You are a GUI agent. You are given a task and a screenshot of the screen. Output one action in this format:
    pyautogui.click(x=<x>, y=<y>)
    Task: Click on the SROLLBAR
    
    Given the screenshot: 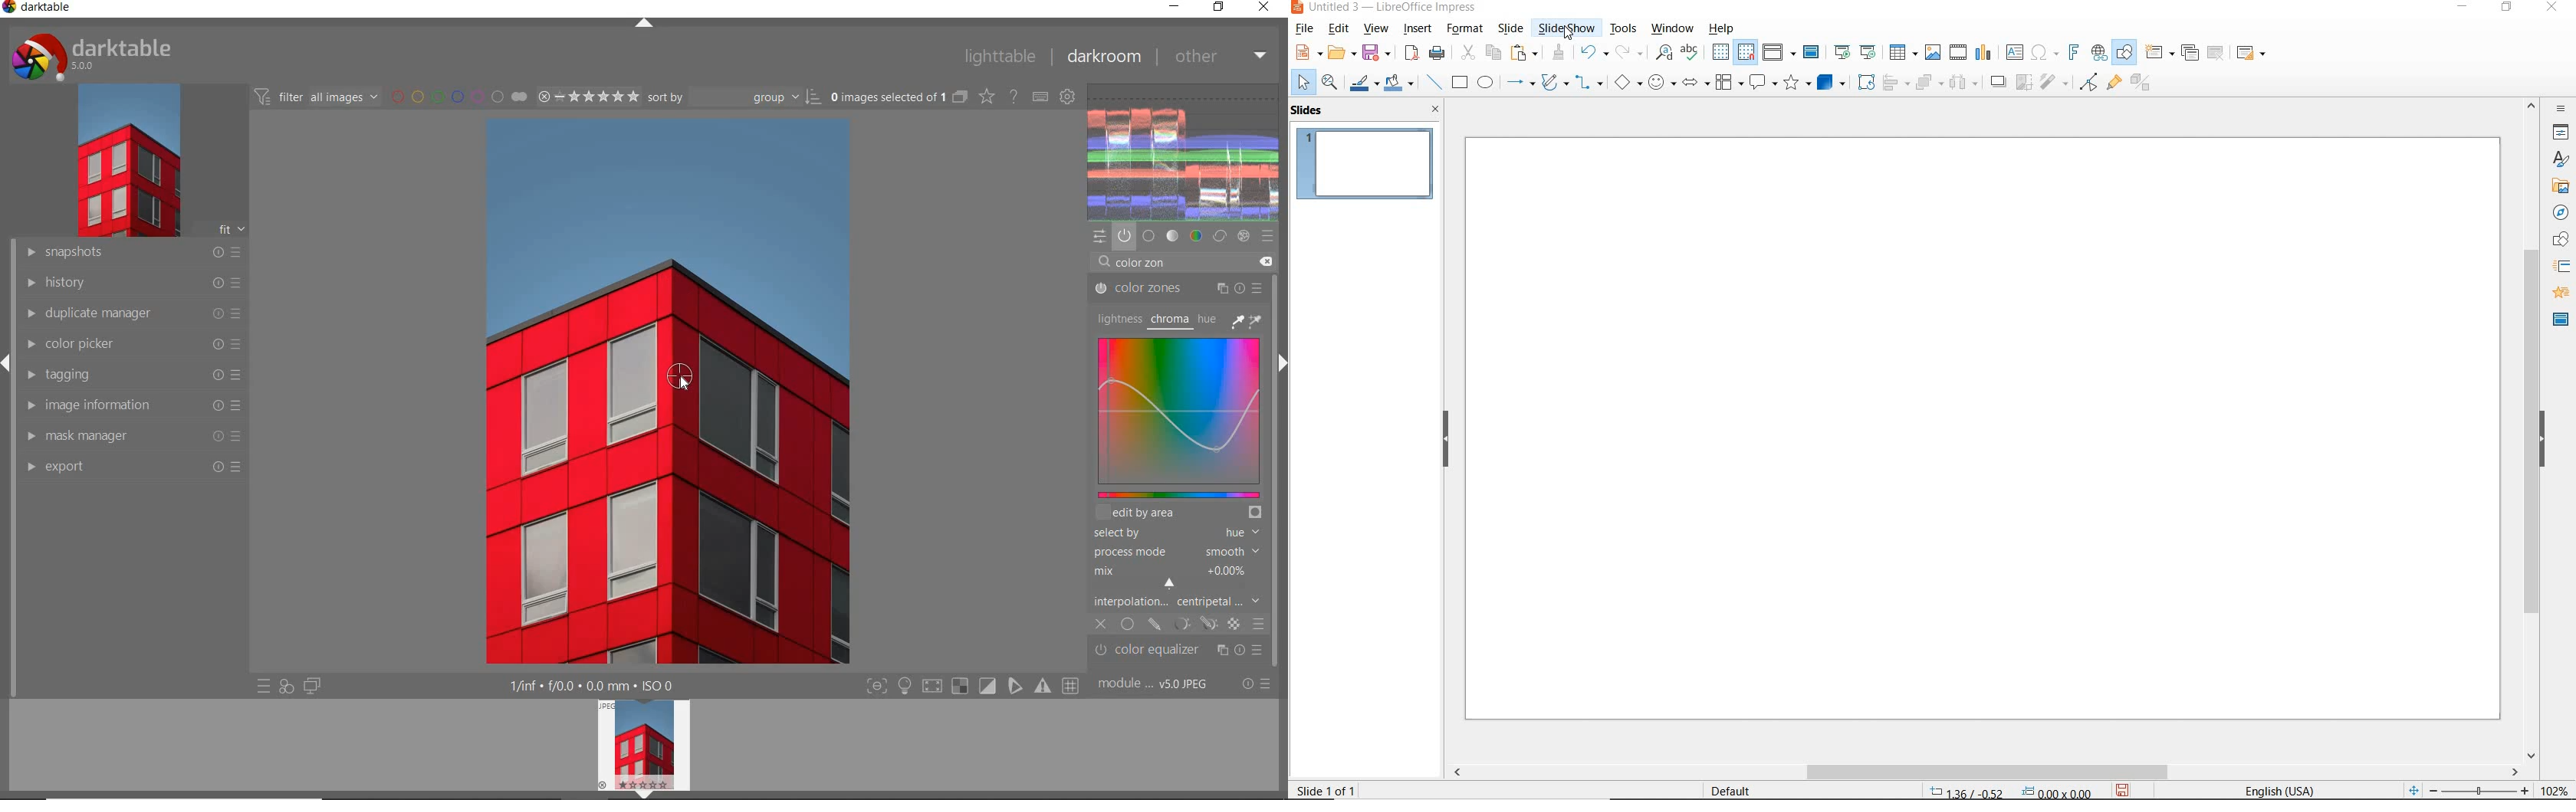 What is the action you would take?
    pyautogui.click(x=2532, y=431)
    